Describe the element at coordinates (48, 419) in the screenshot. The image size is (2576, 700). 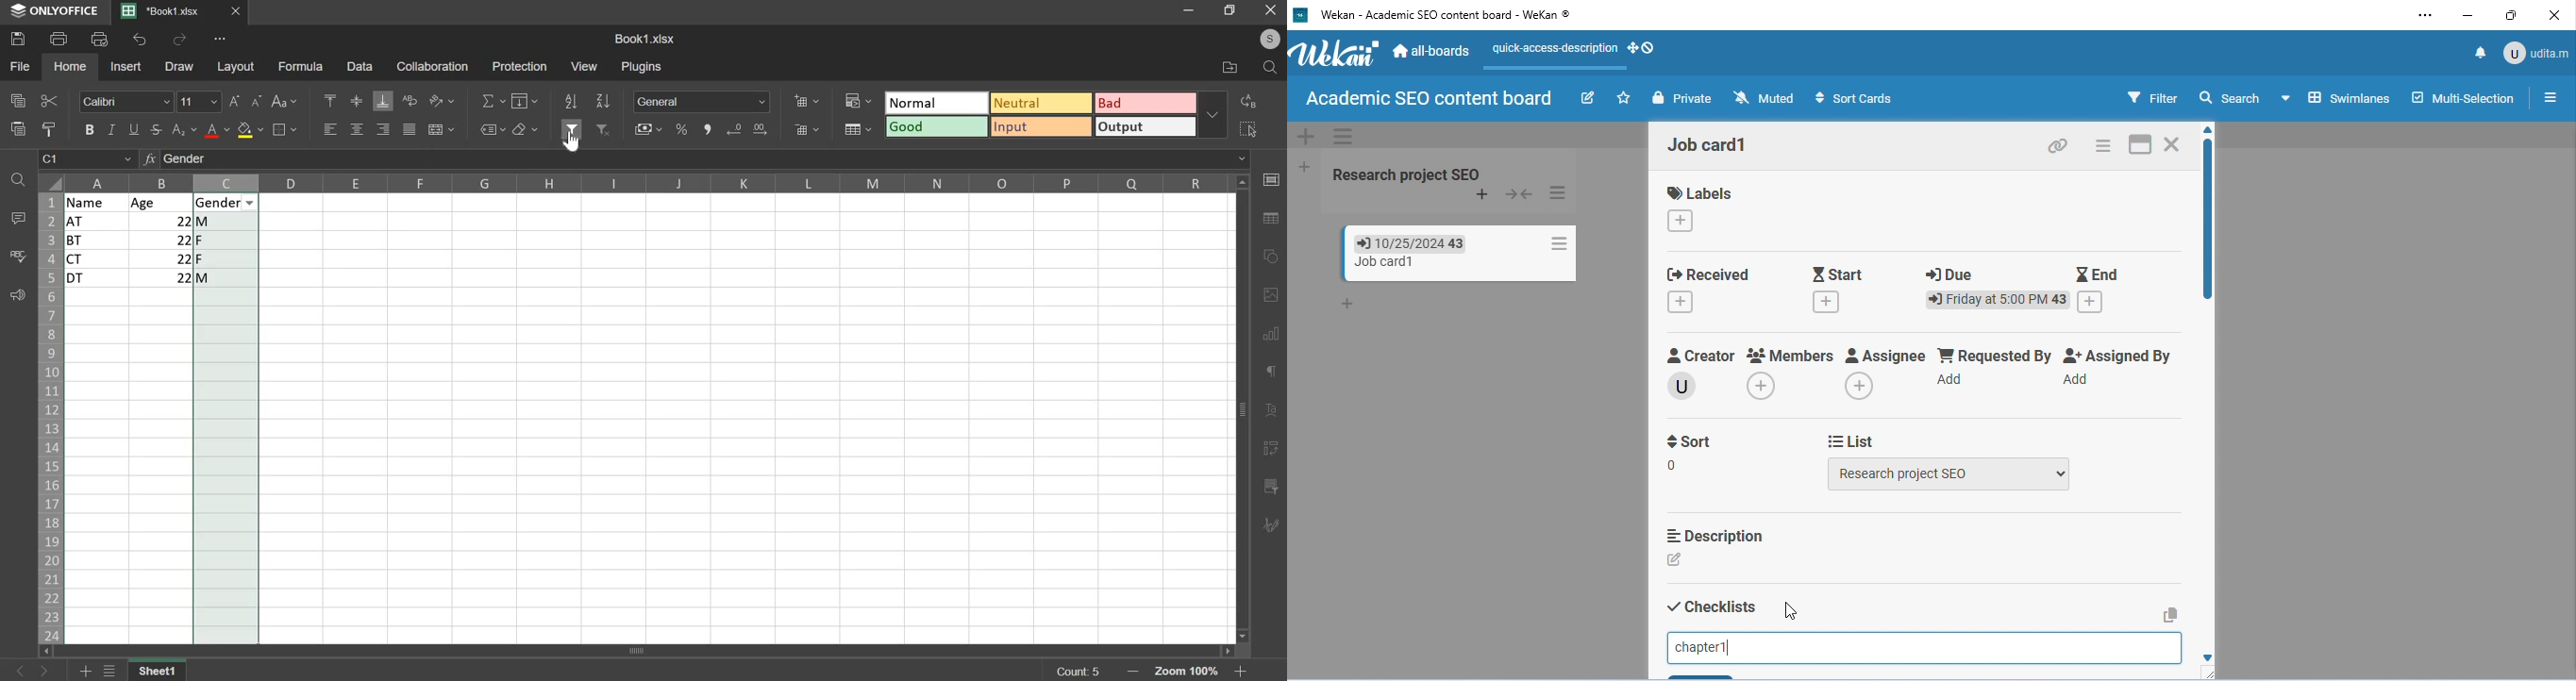
I see `rows` at that location.